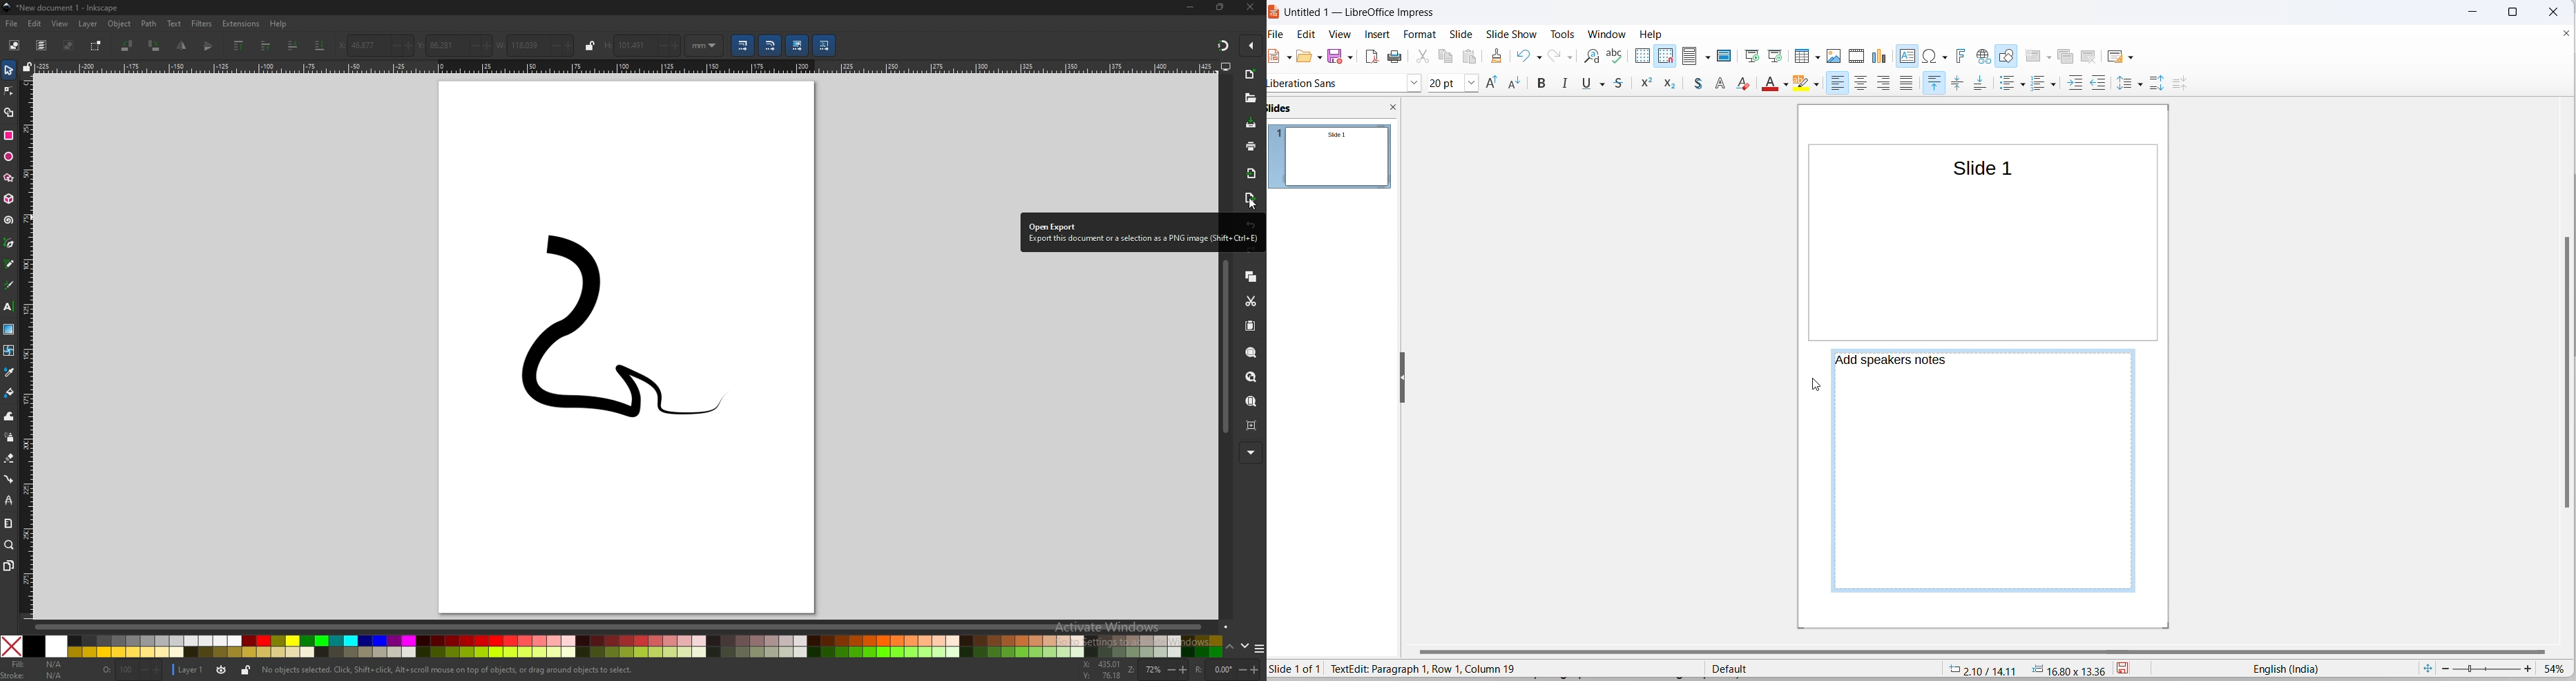  I want to click on file title, so click(1356, 13).